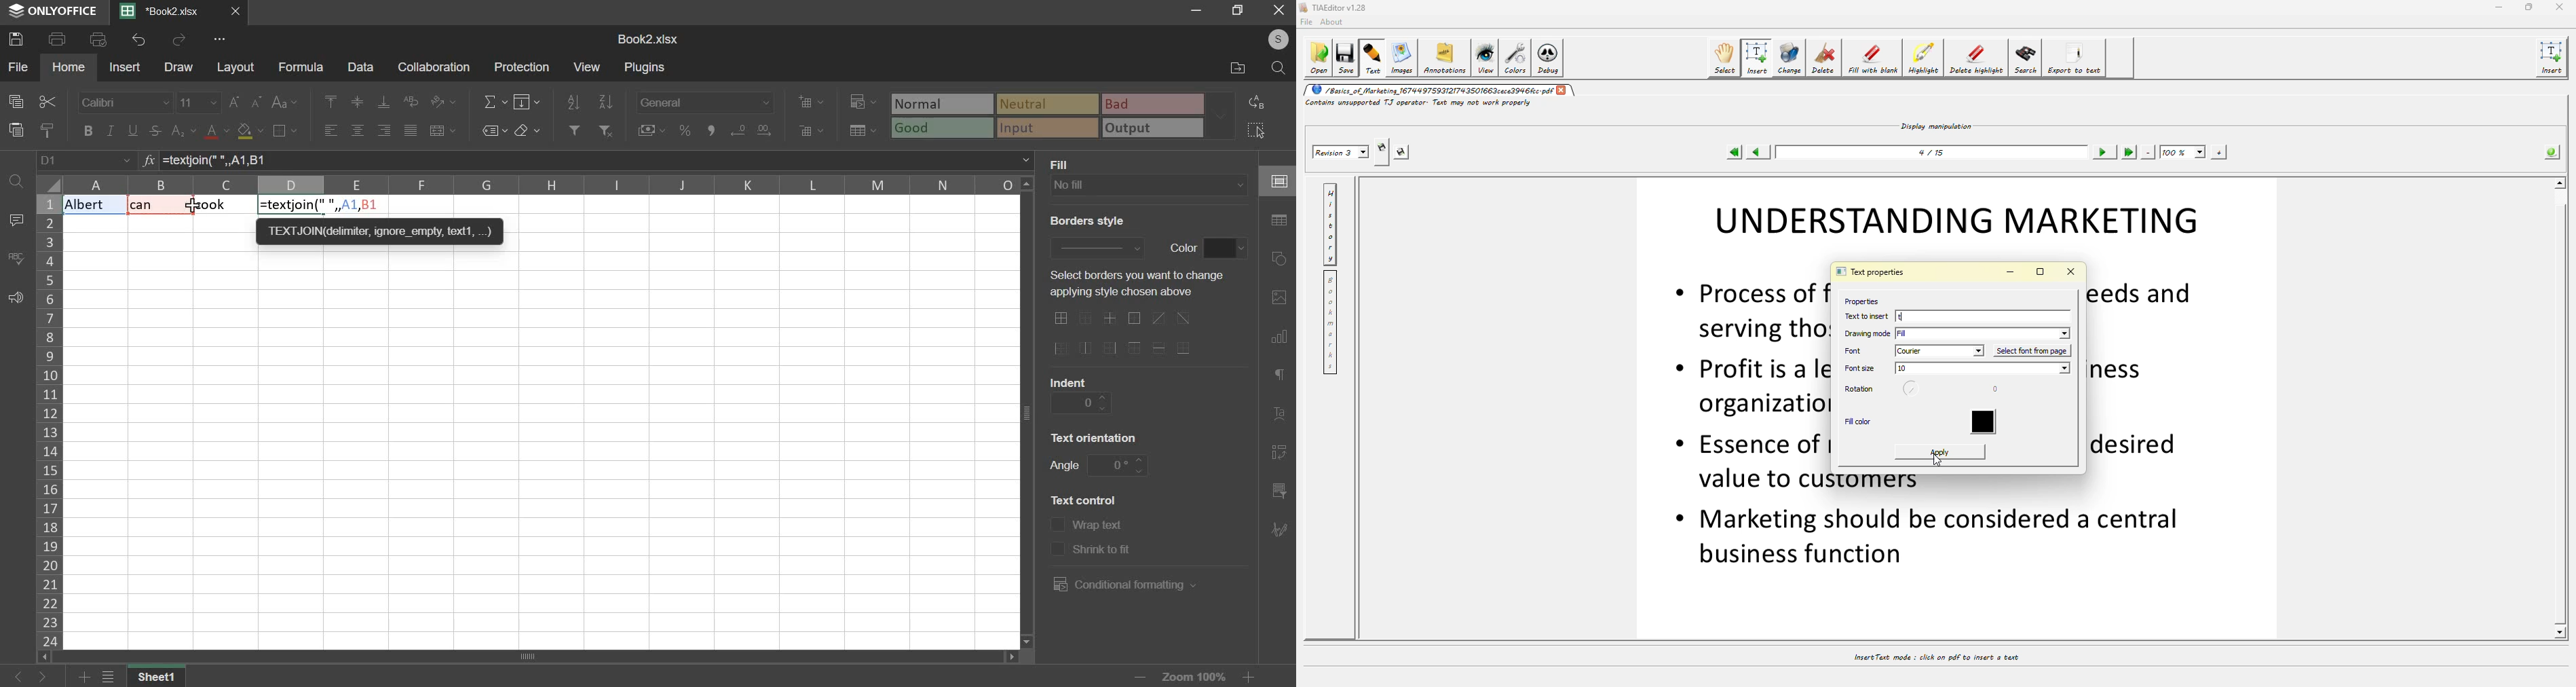 Image resolution: width=2576 pixels, height=700 pixels. I want to click on increase decimals, so click(738, 128).